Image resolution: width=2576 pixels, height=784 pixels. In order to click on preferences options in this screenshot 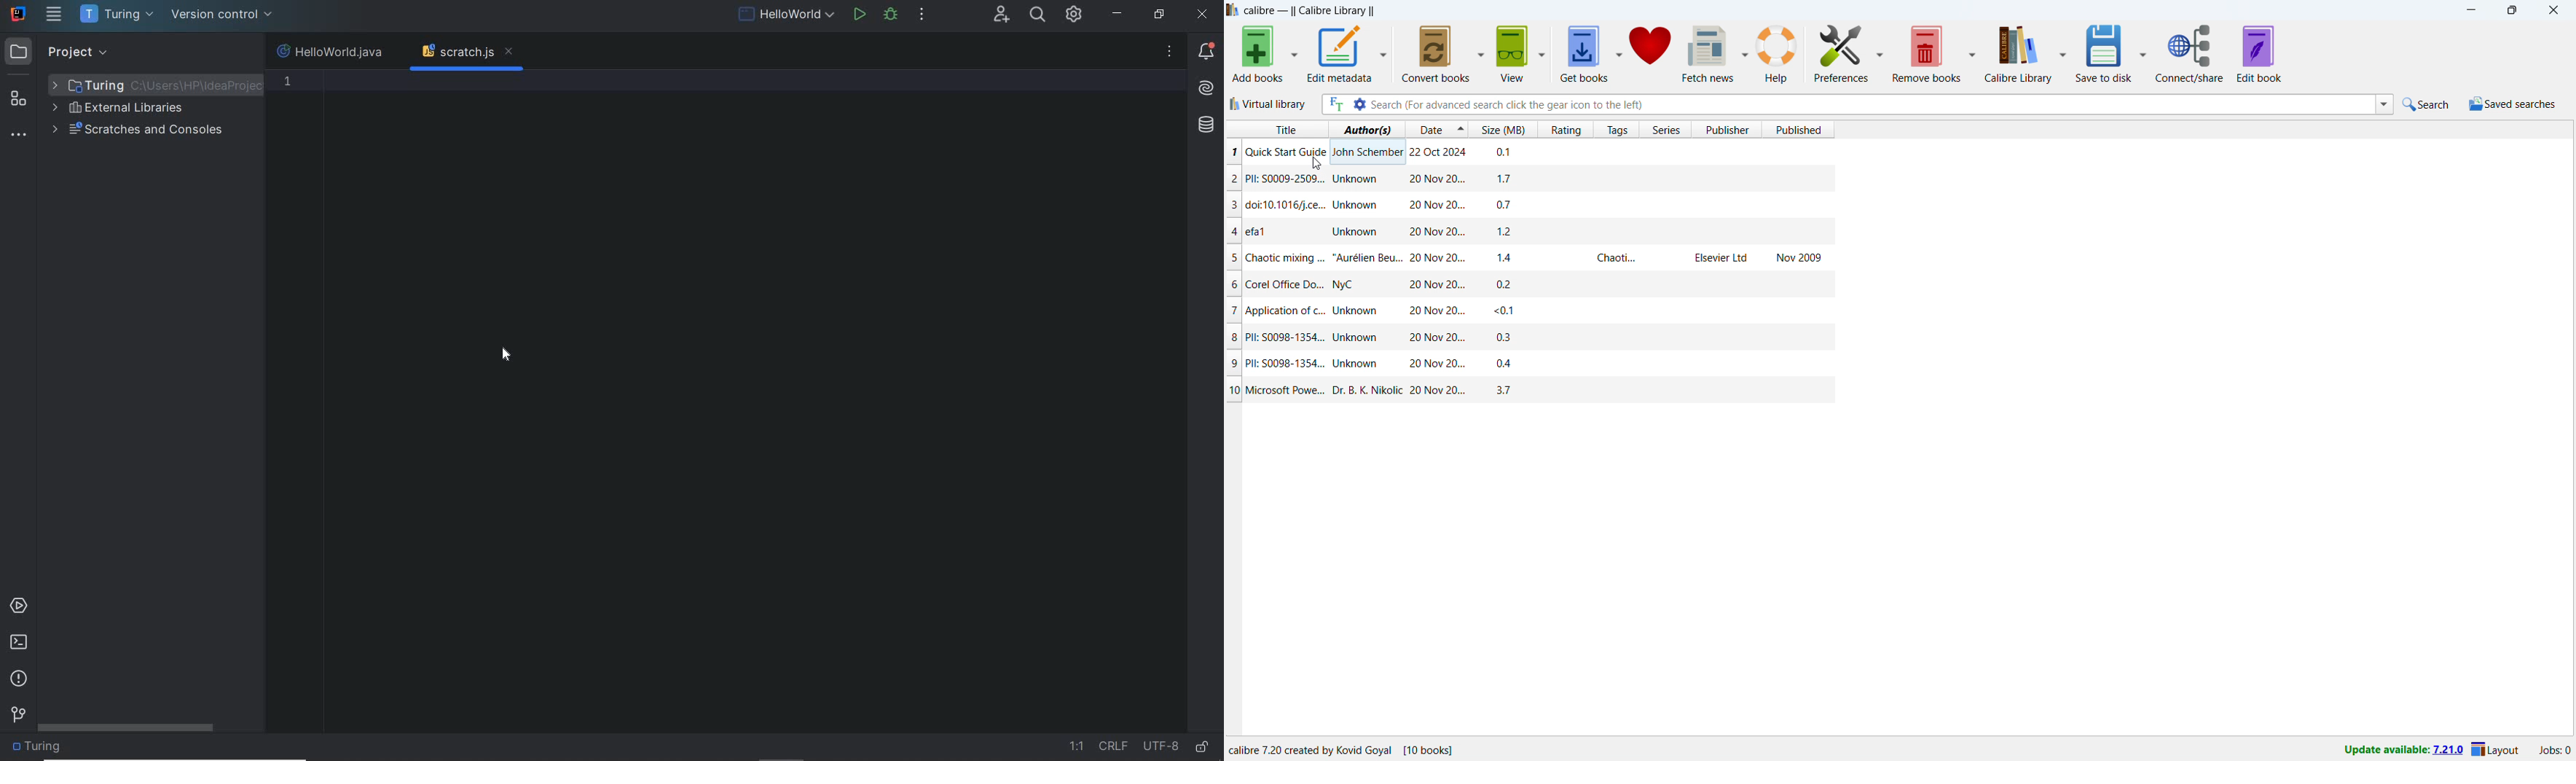, I will do `click(1880, 51)`.